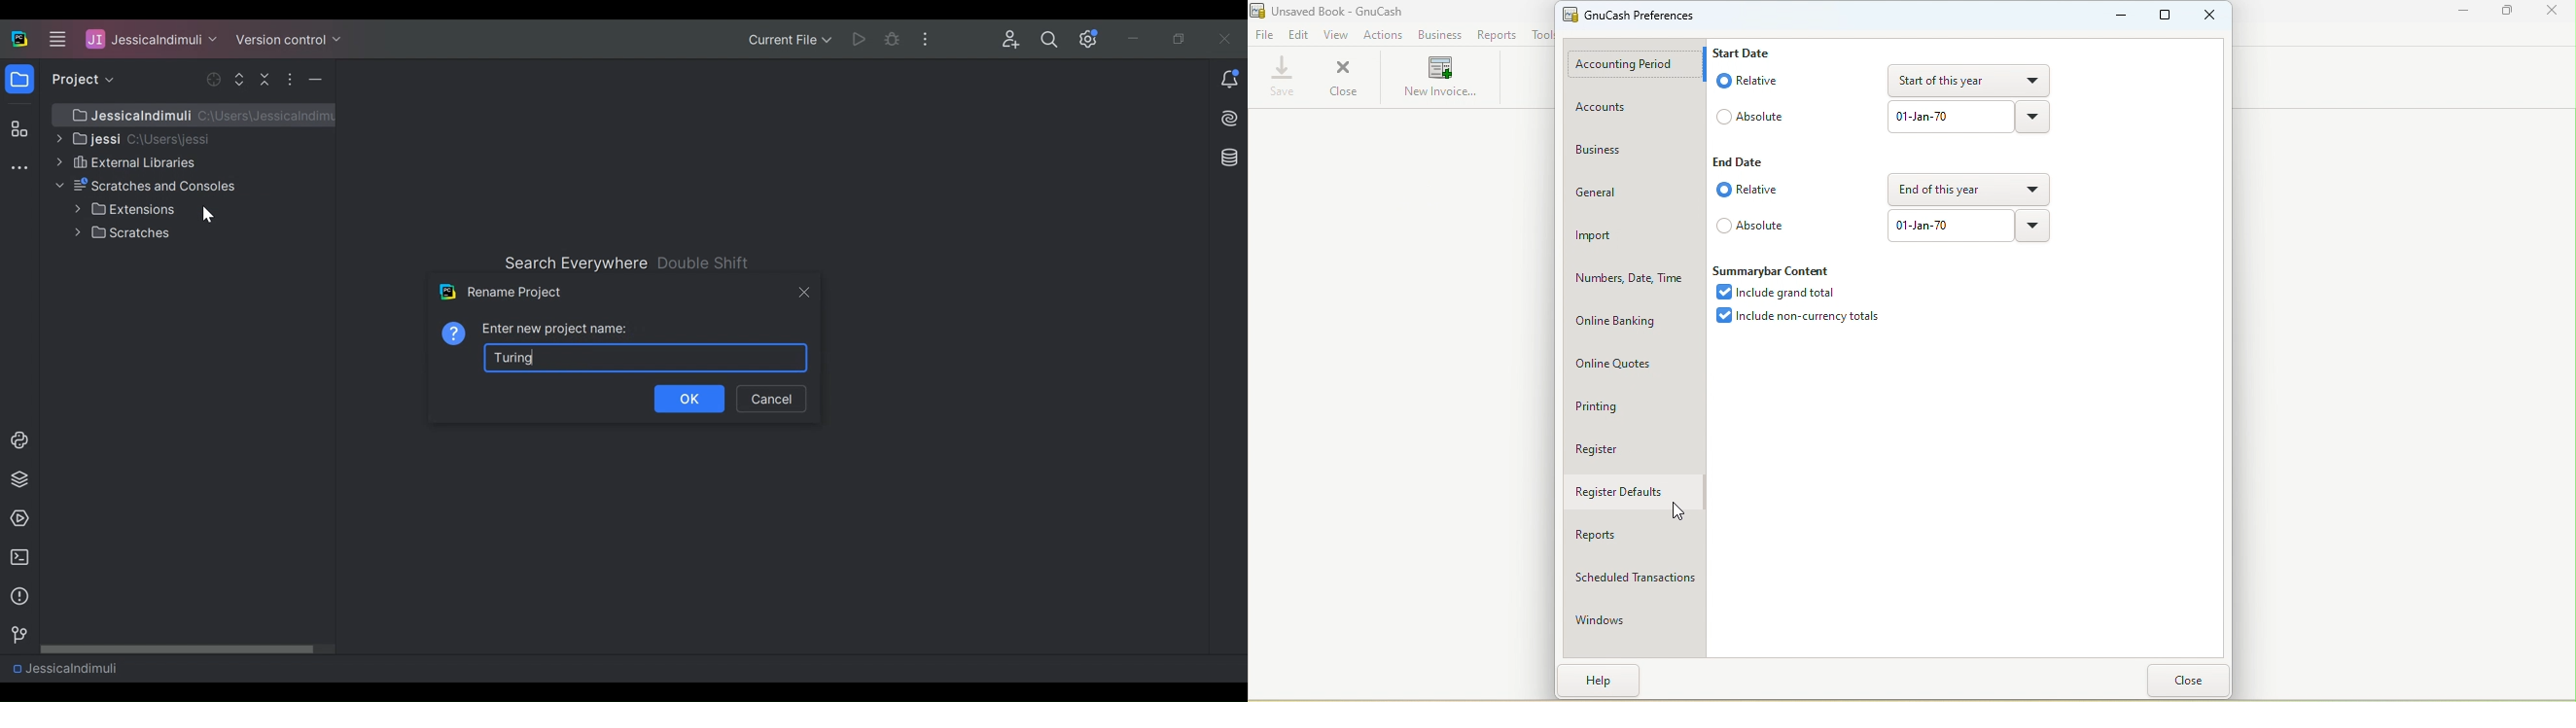 The width and height of the screenshot is (2576, 728). Describe the element at coordinates (1807, 319) in the screenshot. I see `Include non-currency totals` at that location.